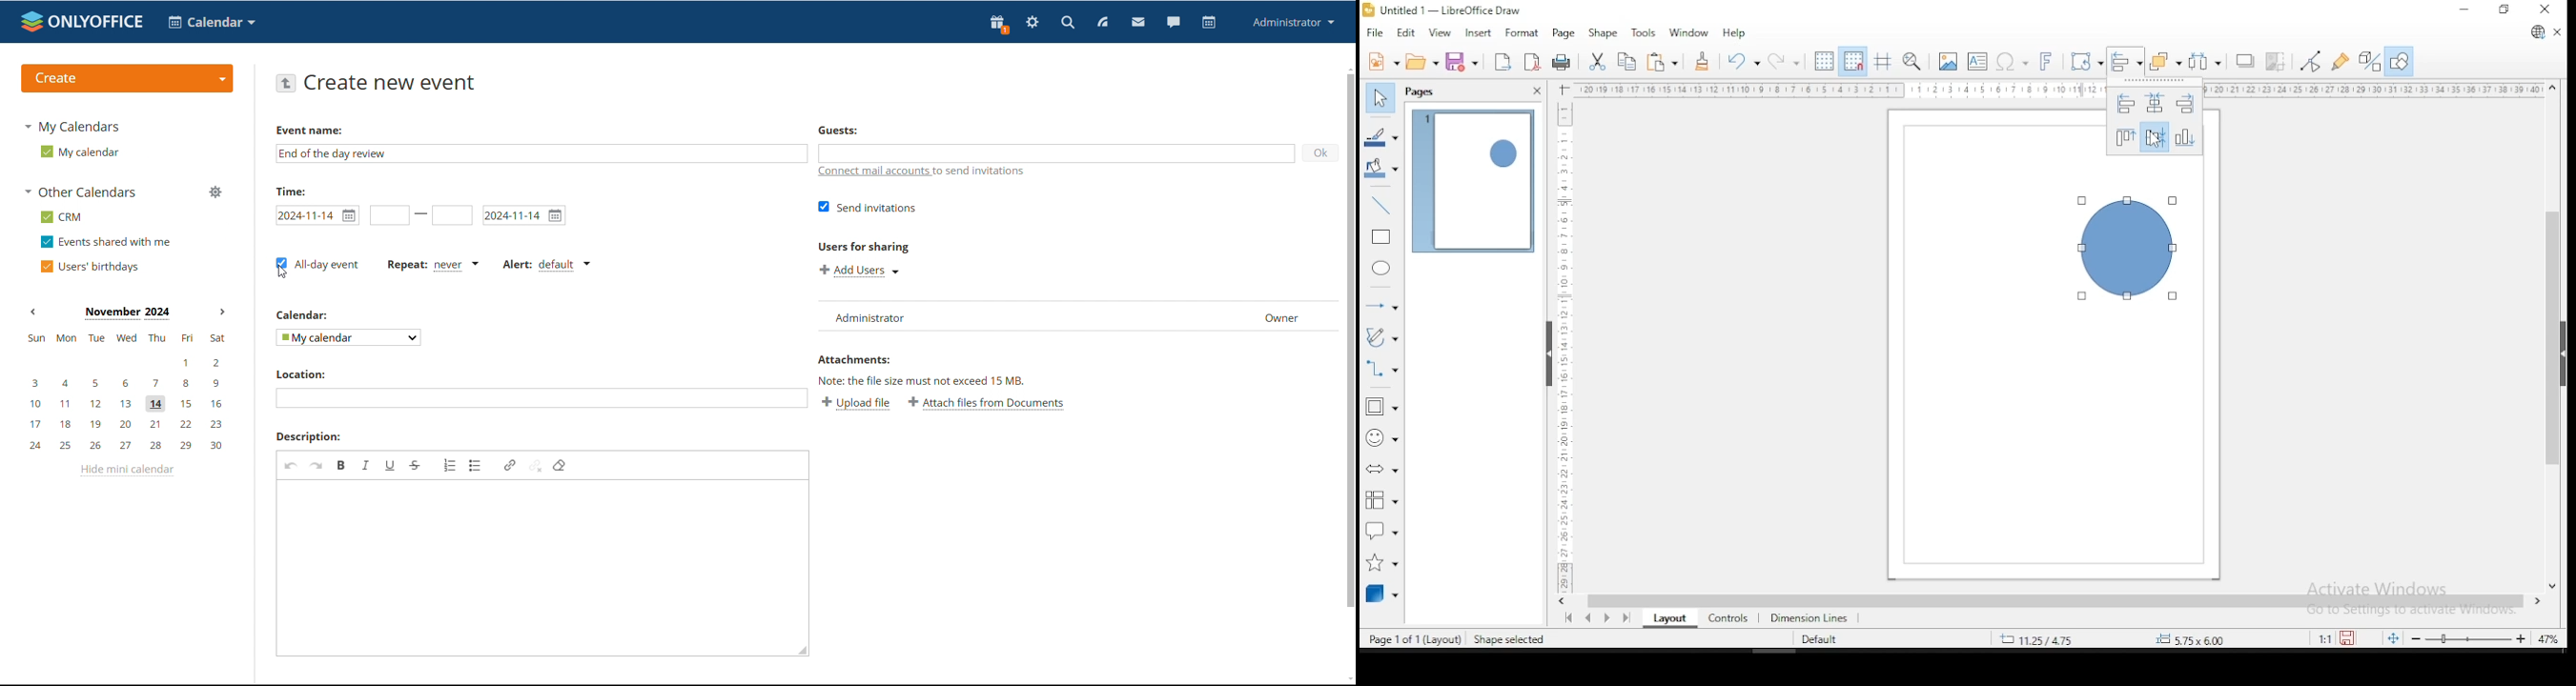 This screenshot has width=2576, height=700. I want to click on default, so click(1819, 640).